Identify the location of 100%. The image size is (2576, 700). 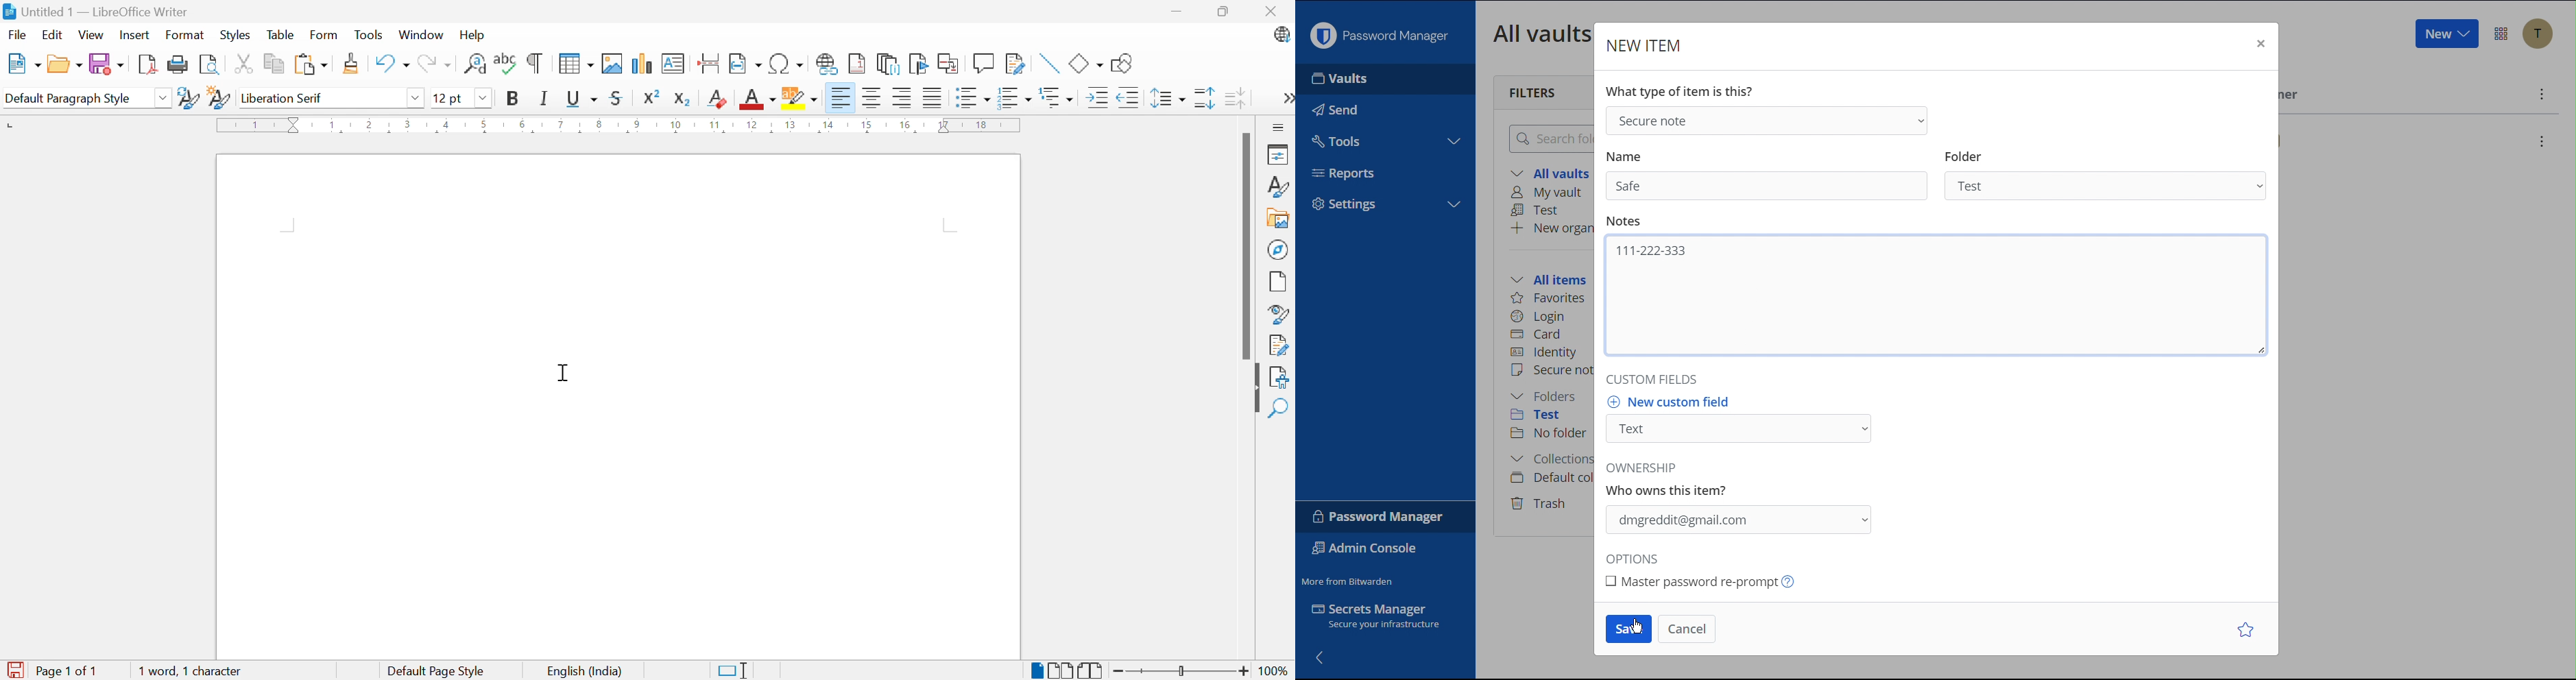
(1277, 673).